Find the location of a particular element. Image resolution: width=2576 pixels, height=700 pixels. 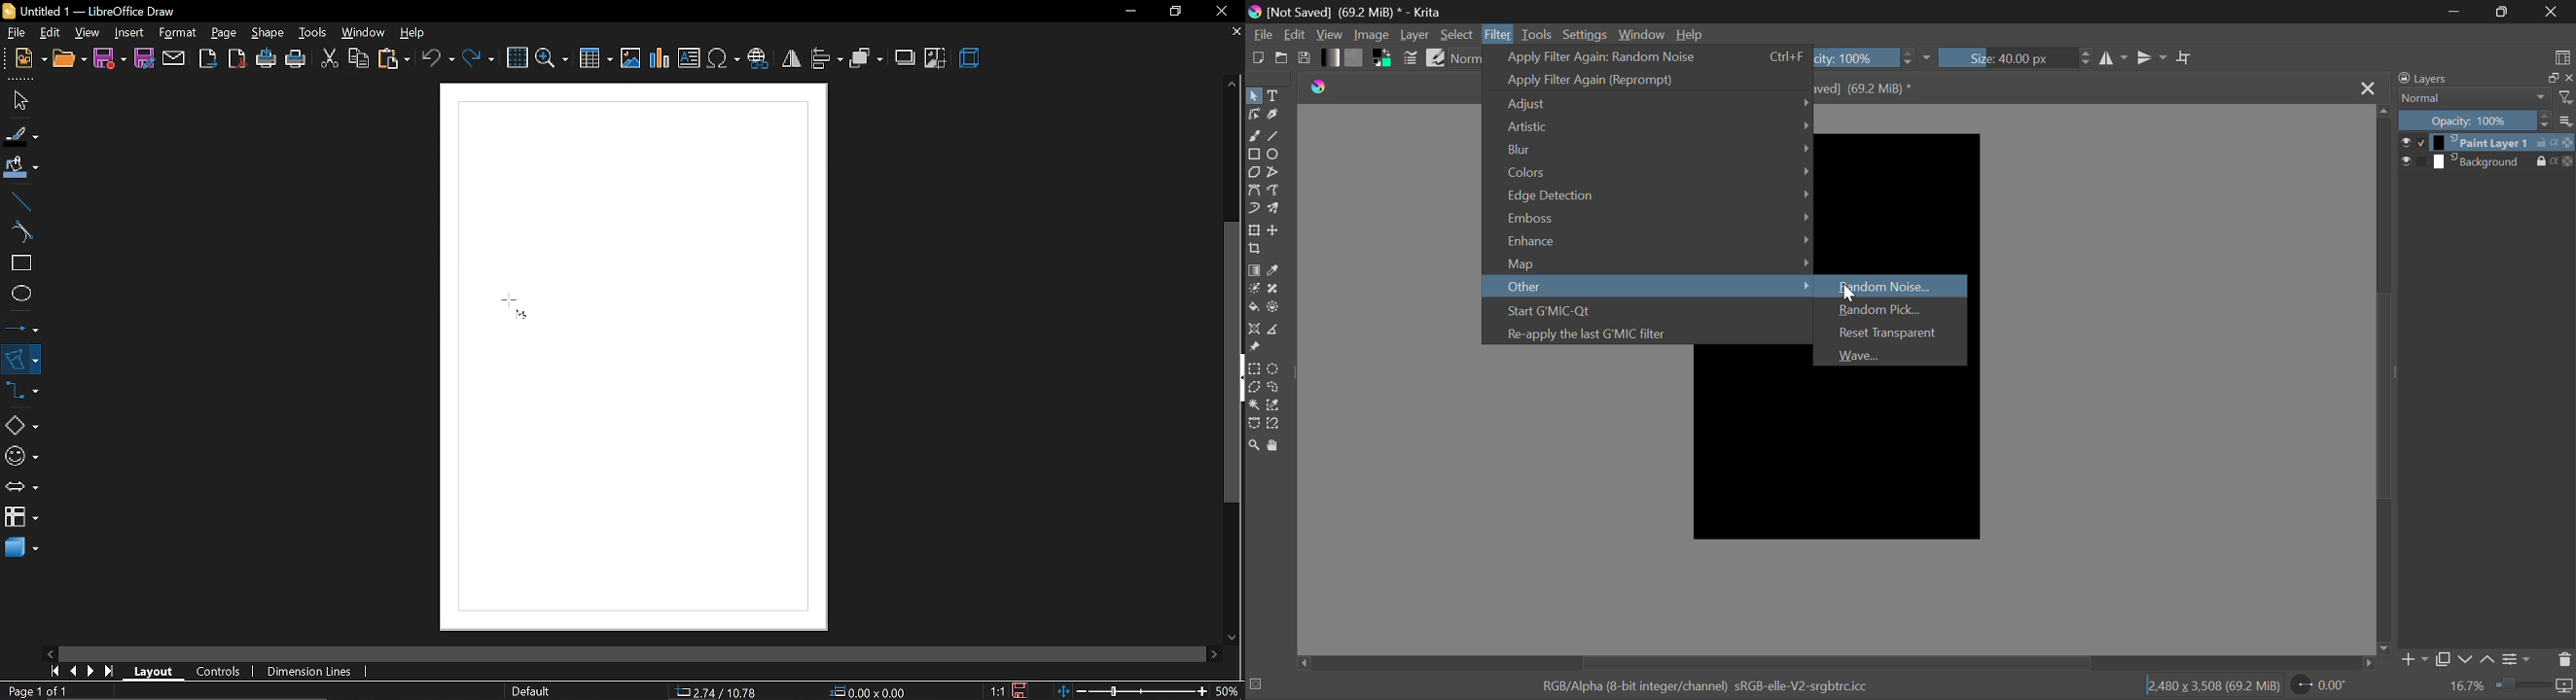

Delete Layer is located at coordinates (2566, 661).